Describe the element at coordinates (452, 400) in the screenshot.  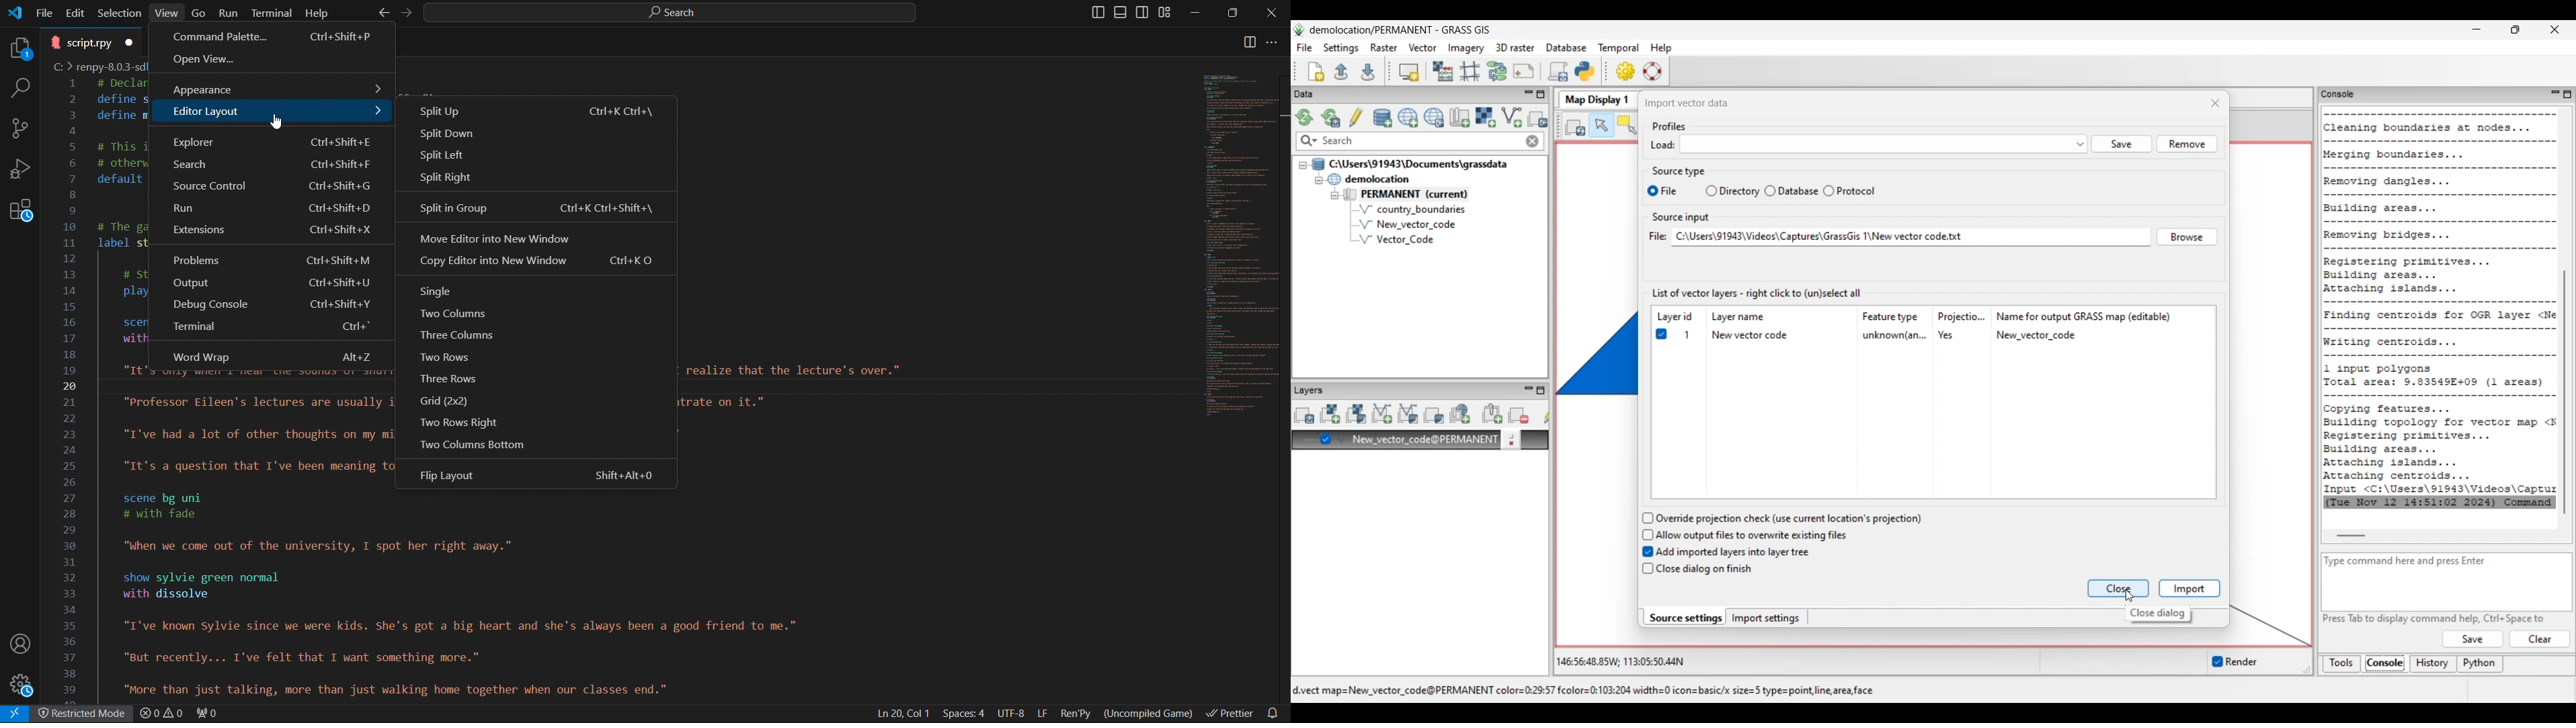
I see `Grid(2x2)` at that location.